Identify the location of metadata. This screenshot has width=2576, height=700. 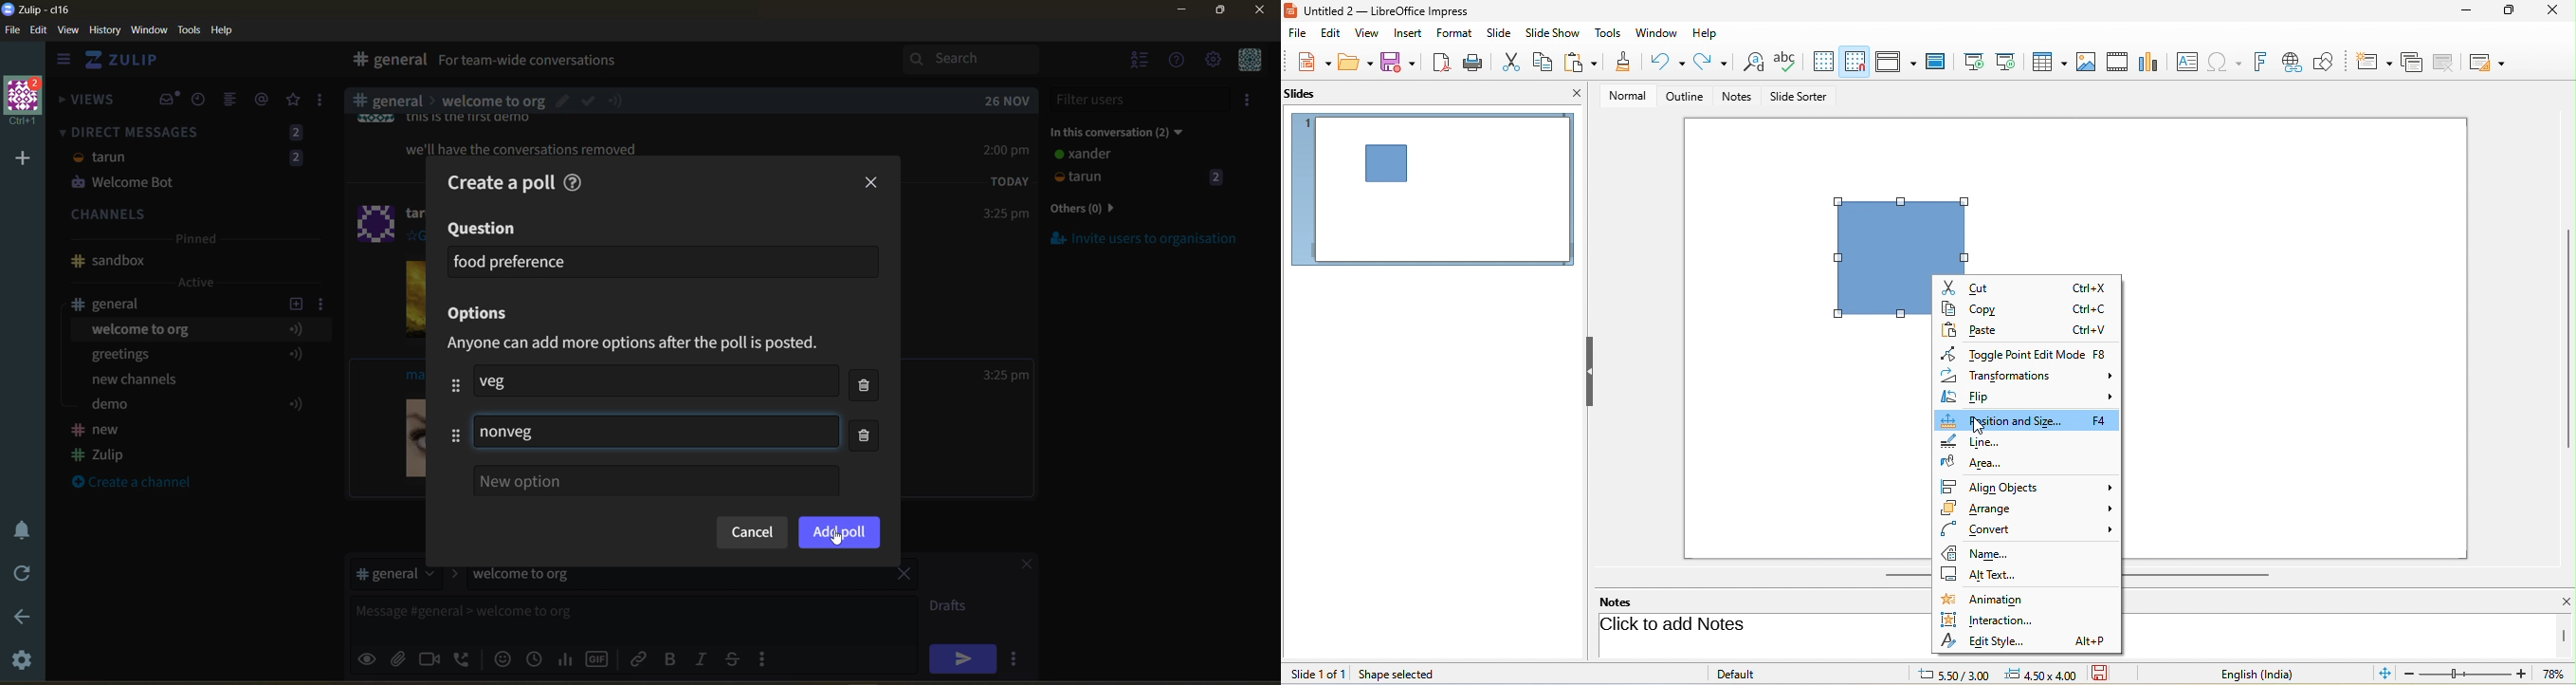
(645, 344).